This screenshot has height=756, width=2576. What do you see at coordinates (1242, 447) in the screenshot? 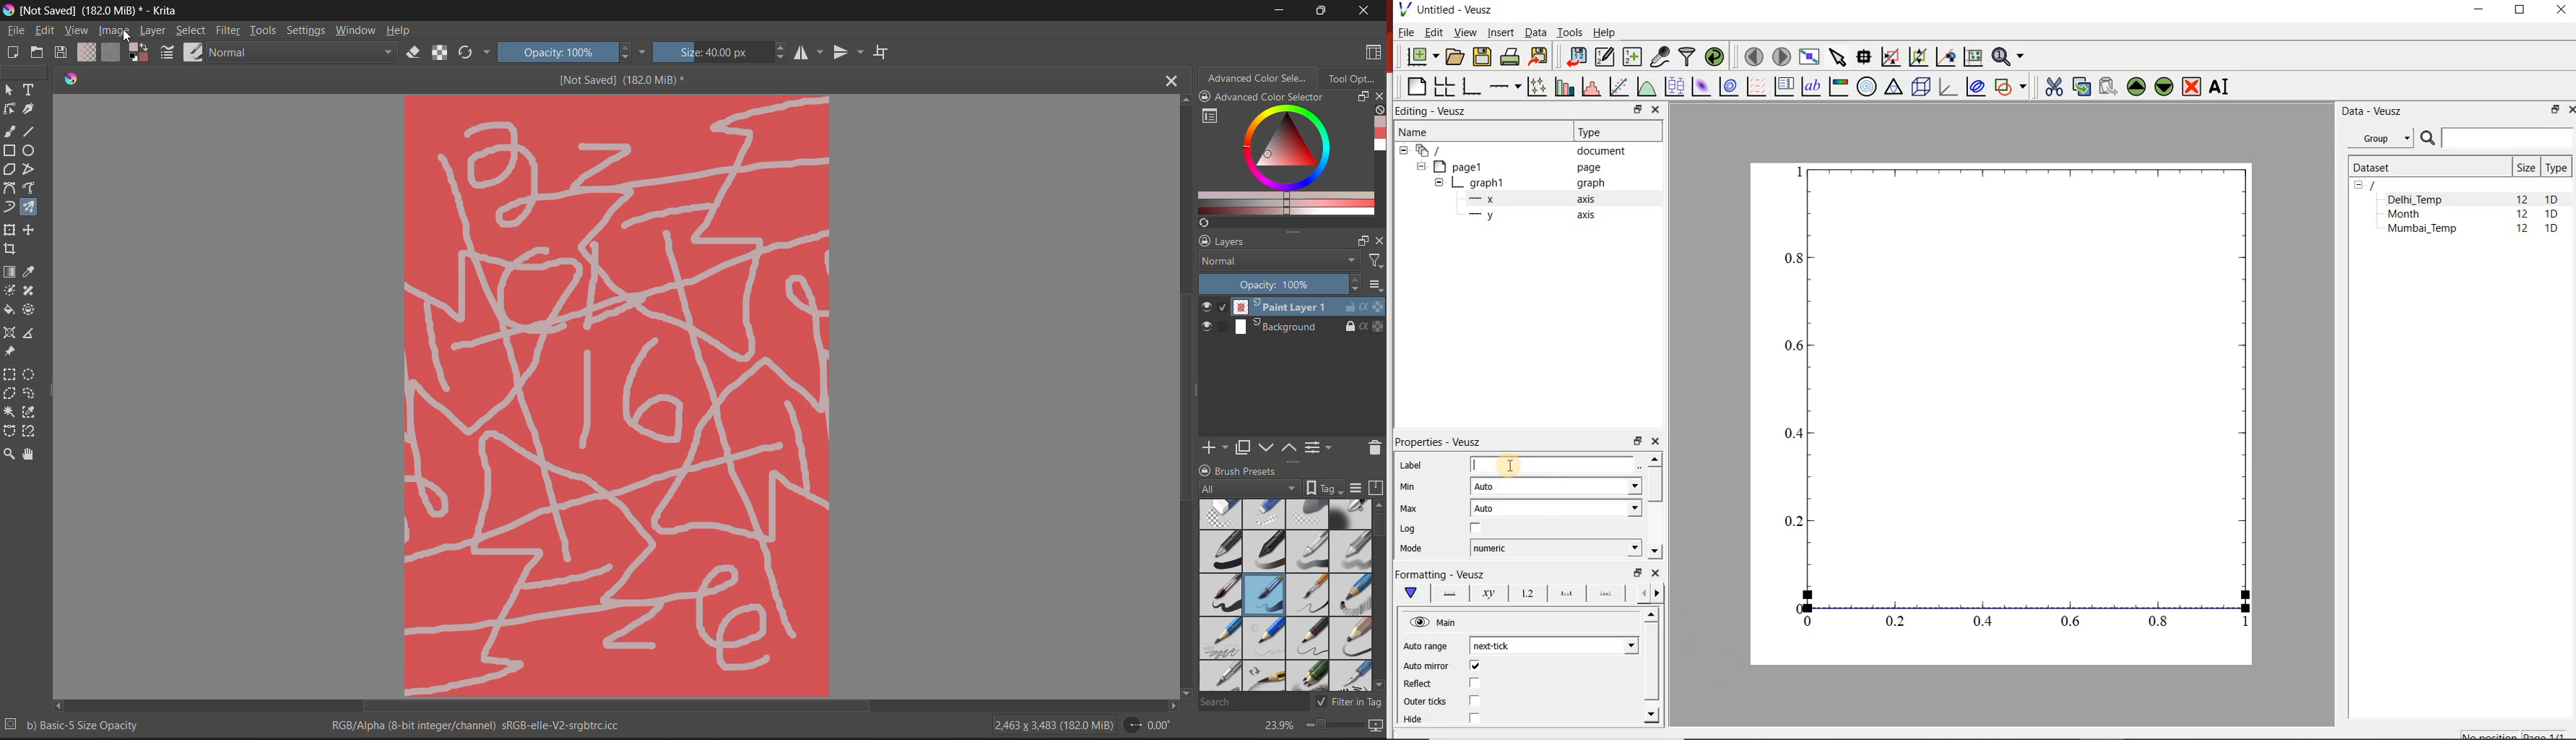
I see `duplicate` at bounding box center [1242, 447].